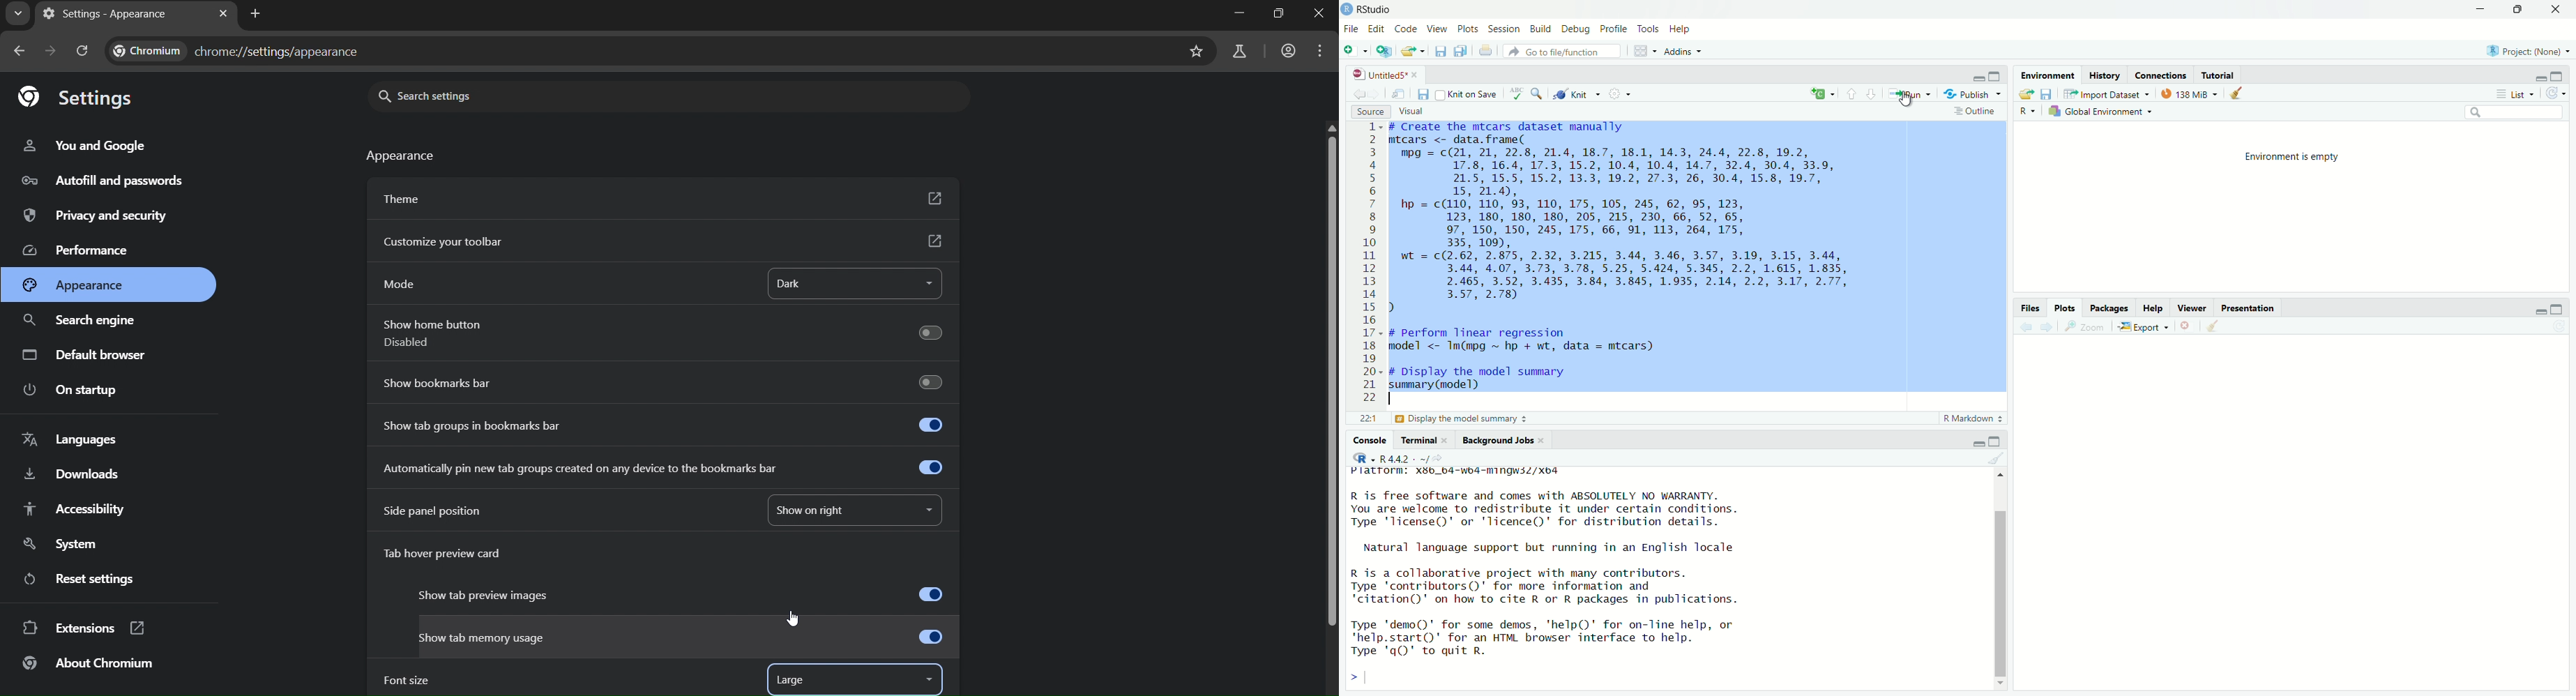  What do you see at coordinates (1463, 50) in the screenshot?
I see `save all` at bounding box center [1463, 50].